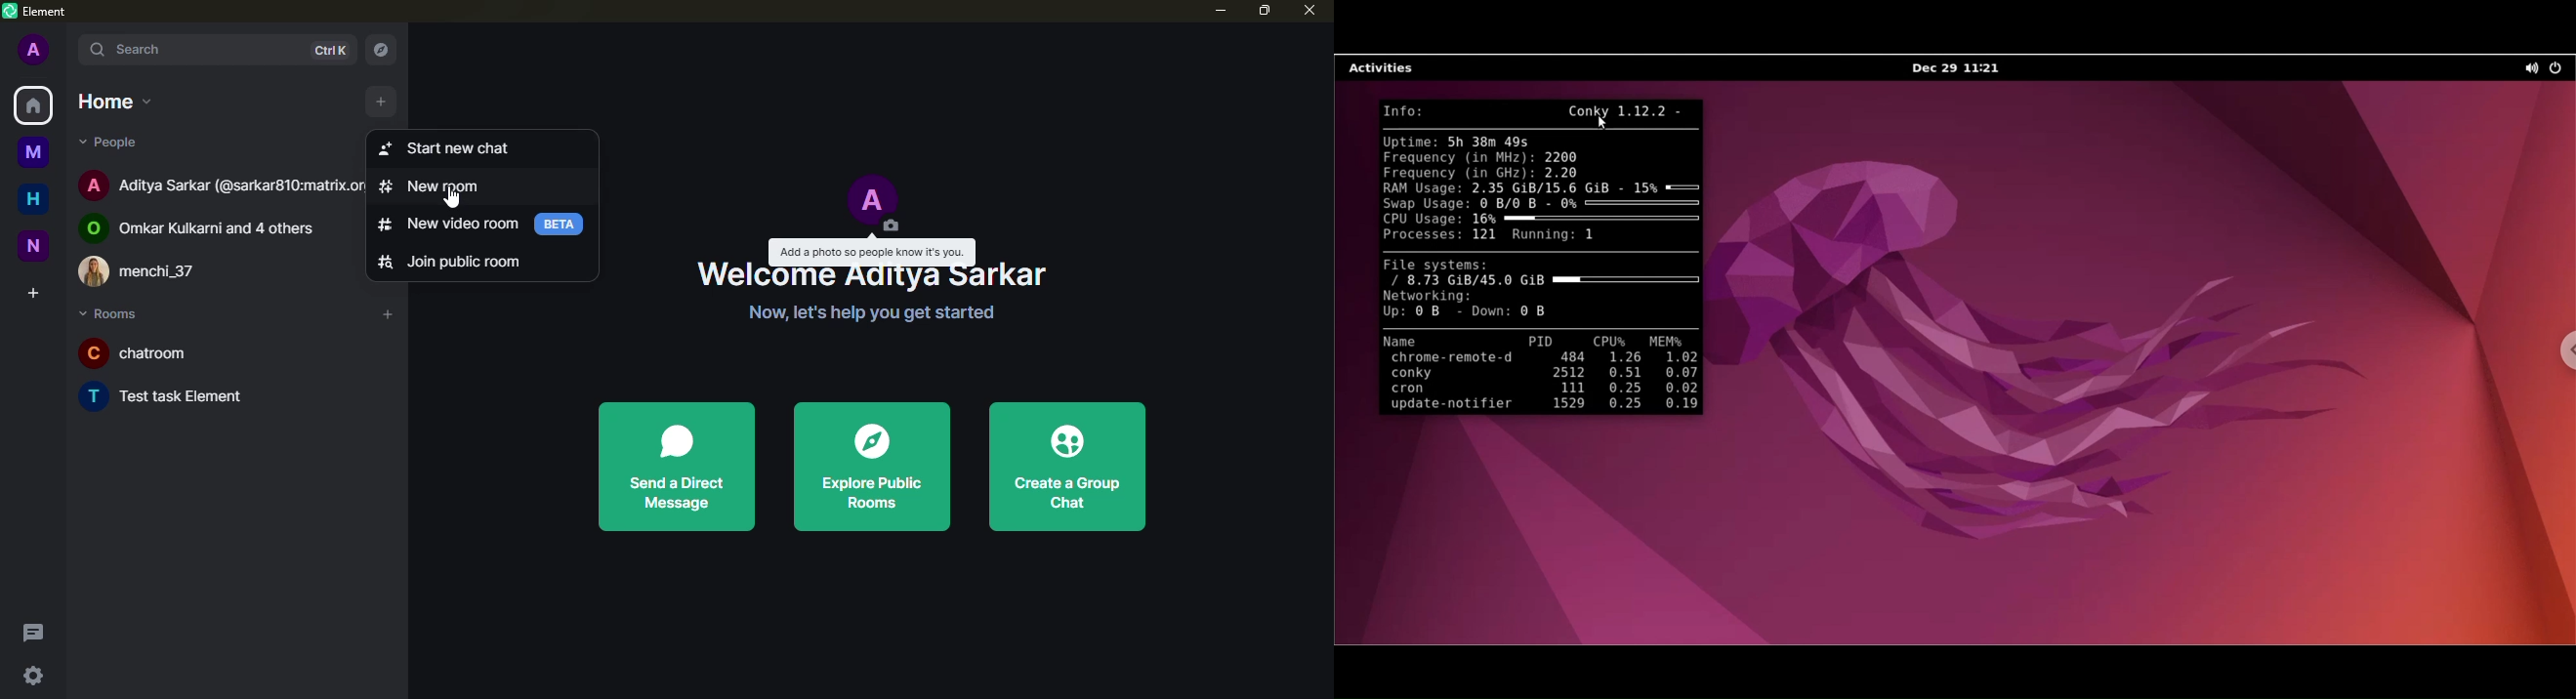 This screenshot has height=700, width=2576. I want to click on Omkar Kulkarni and 4 others, so click(200, 228).